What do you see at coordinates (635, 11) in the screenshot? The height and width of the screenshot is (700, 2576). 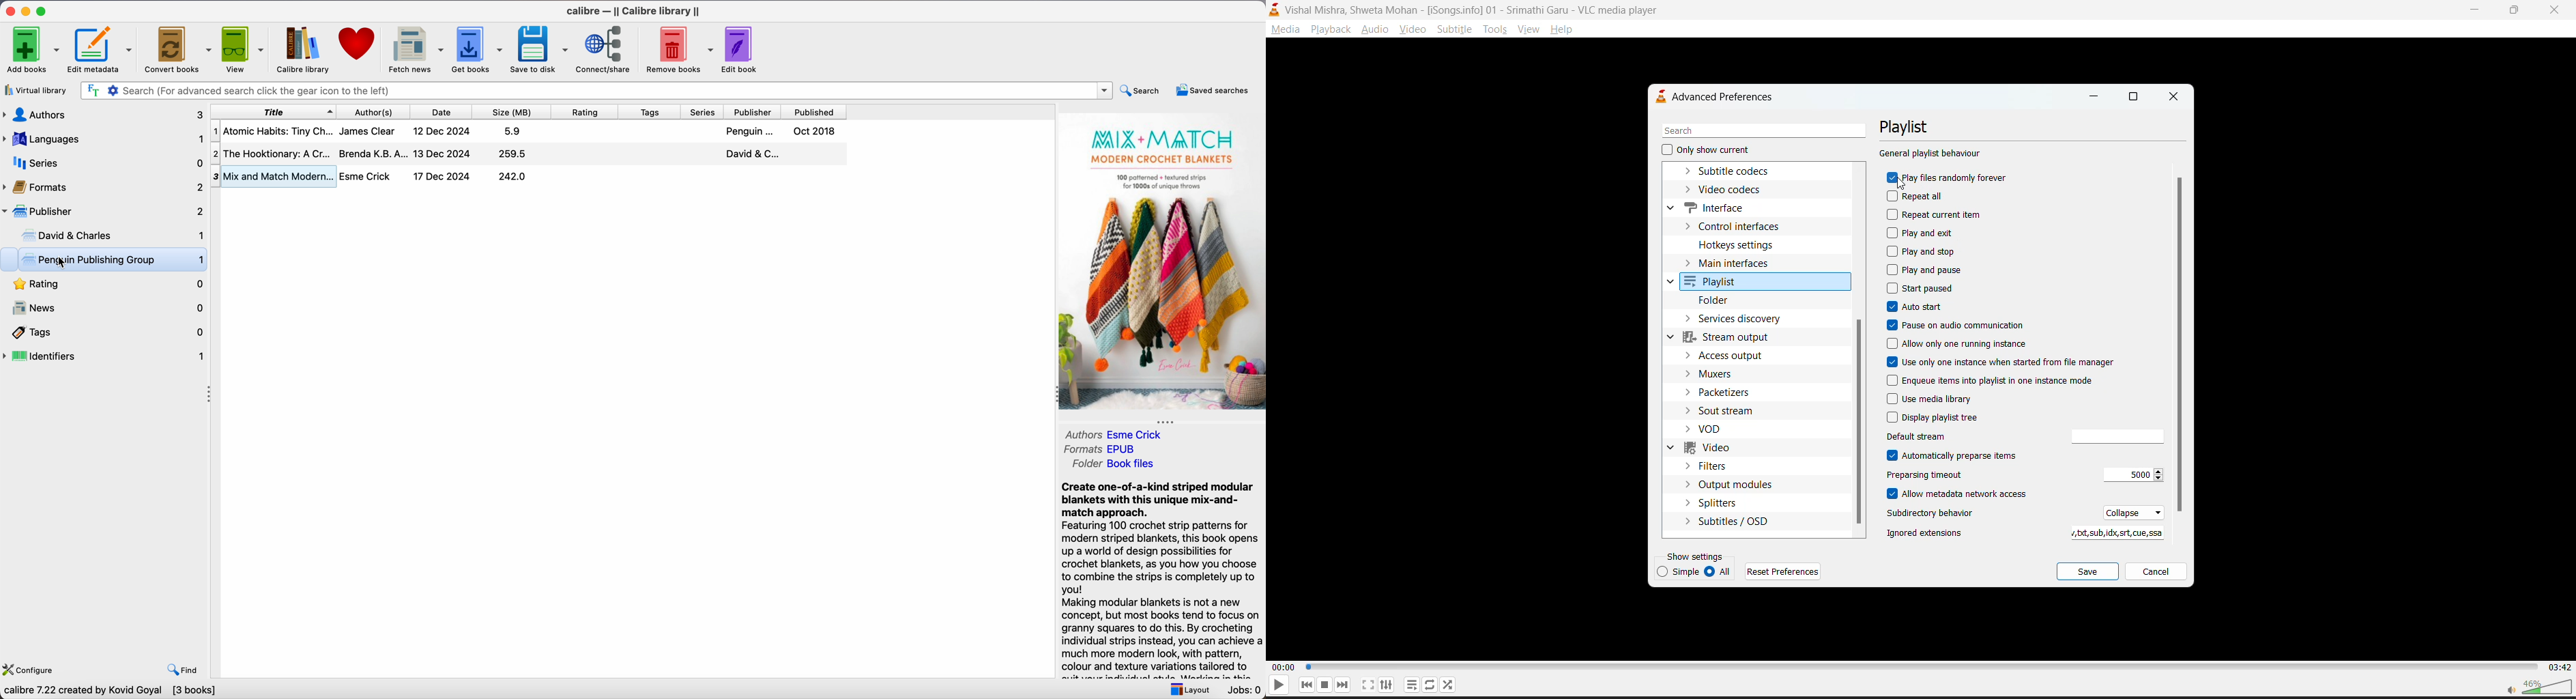 I see `Calibre` at bounding box center [635, 11].